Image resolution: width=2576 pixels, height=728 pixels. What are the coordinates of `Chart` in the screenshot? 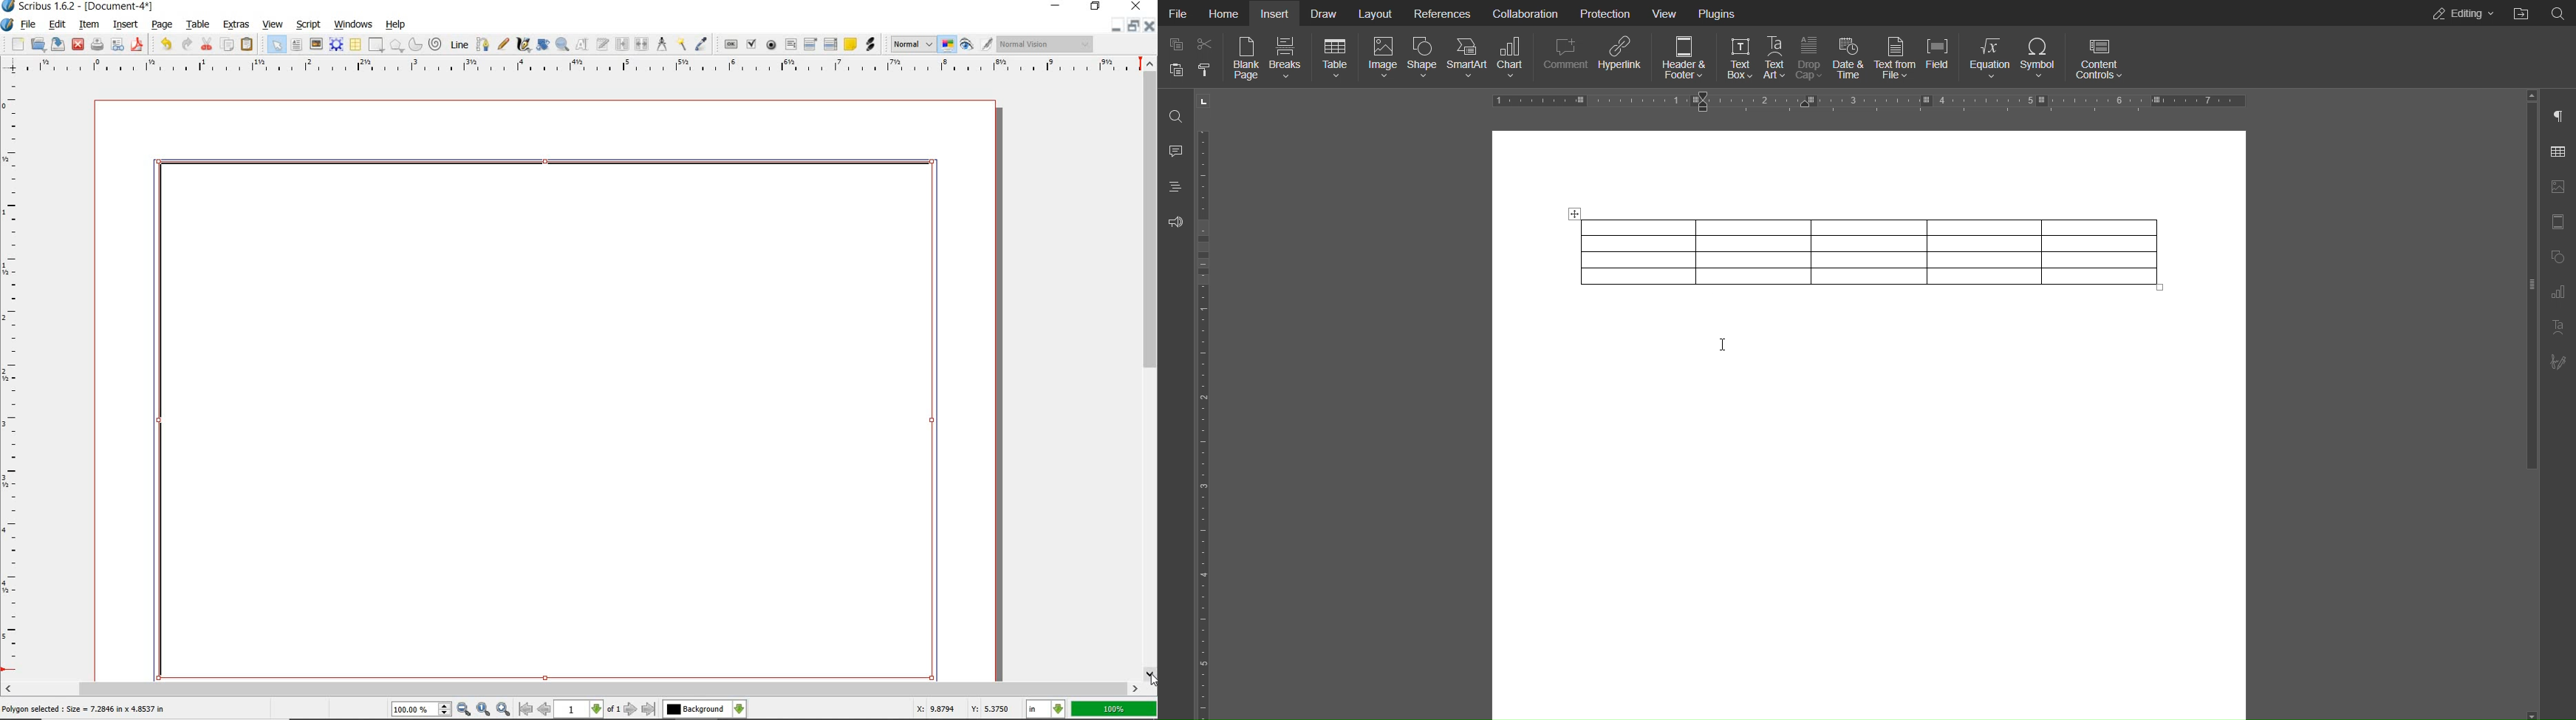 It's located at (1512, 59).